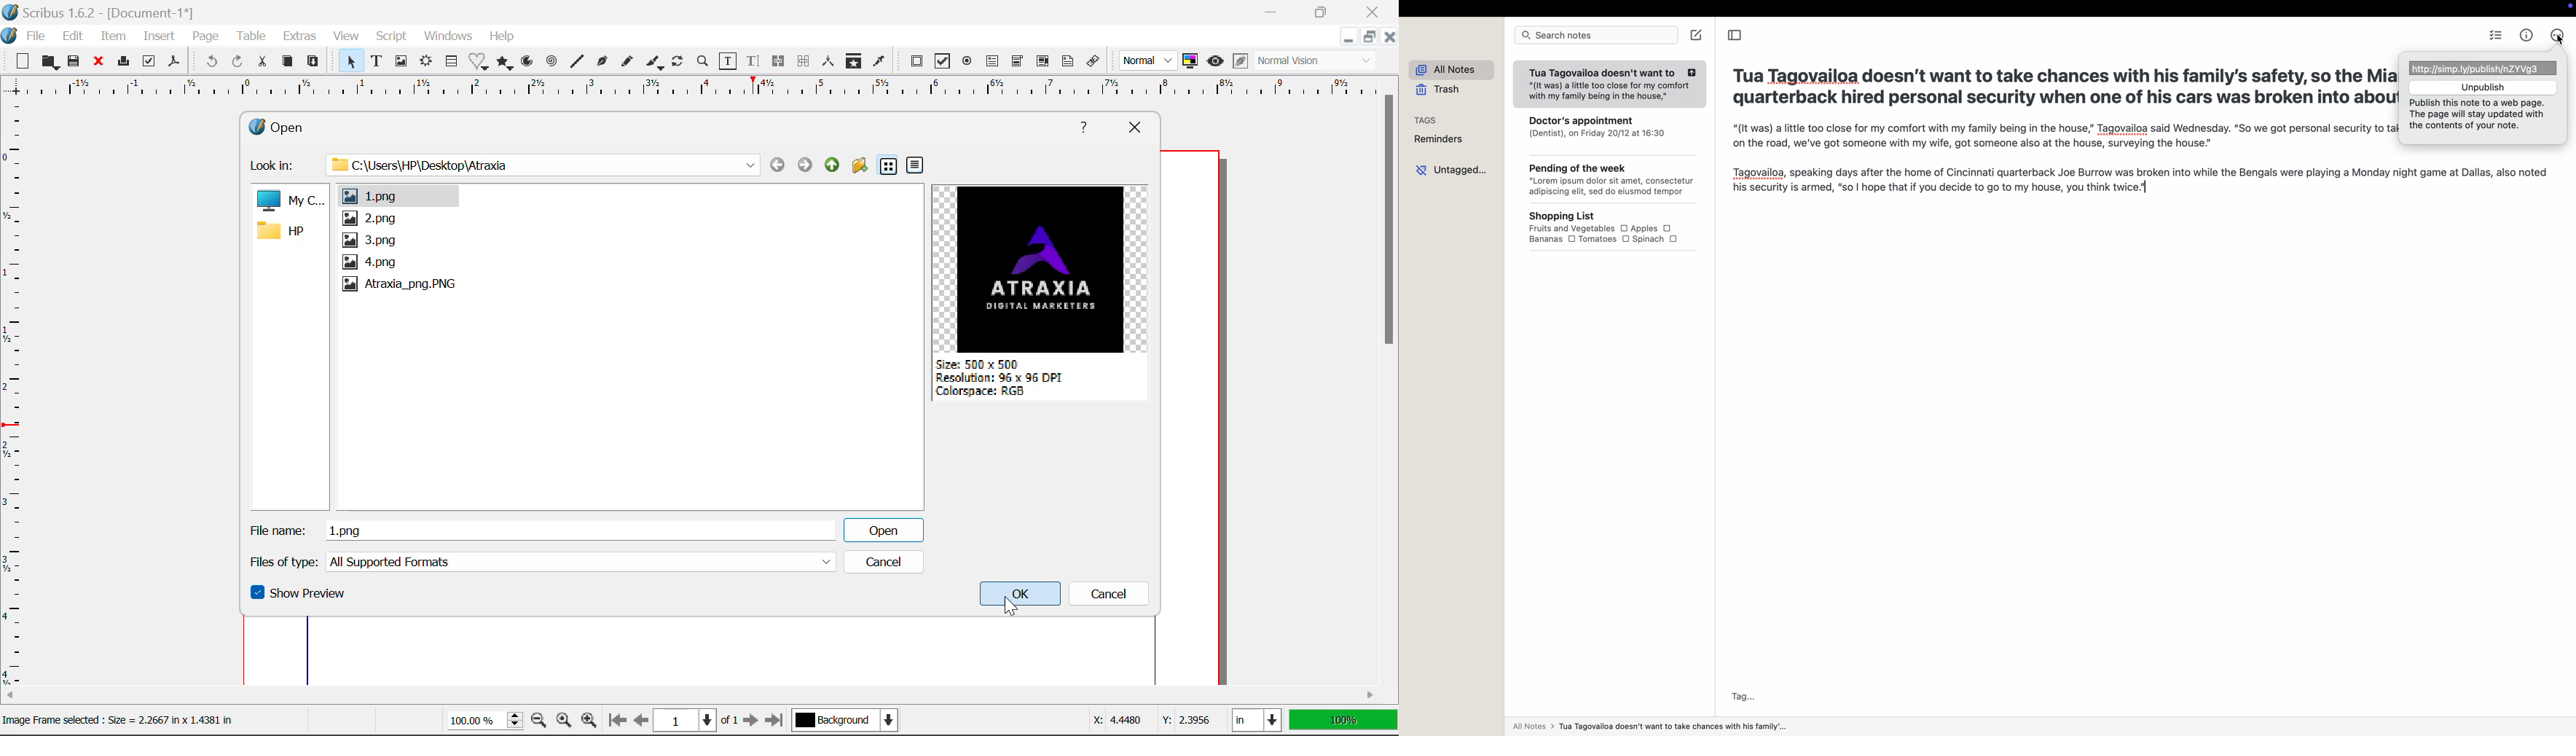 This screenshot has height=756, width=2576. What do you see at coordinates (2558, 40) in the screenshot?
I see `cursor` at bounding box center [2558, 40].